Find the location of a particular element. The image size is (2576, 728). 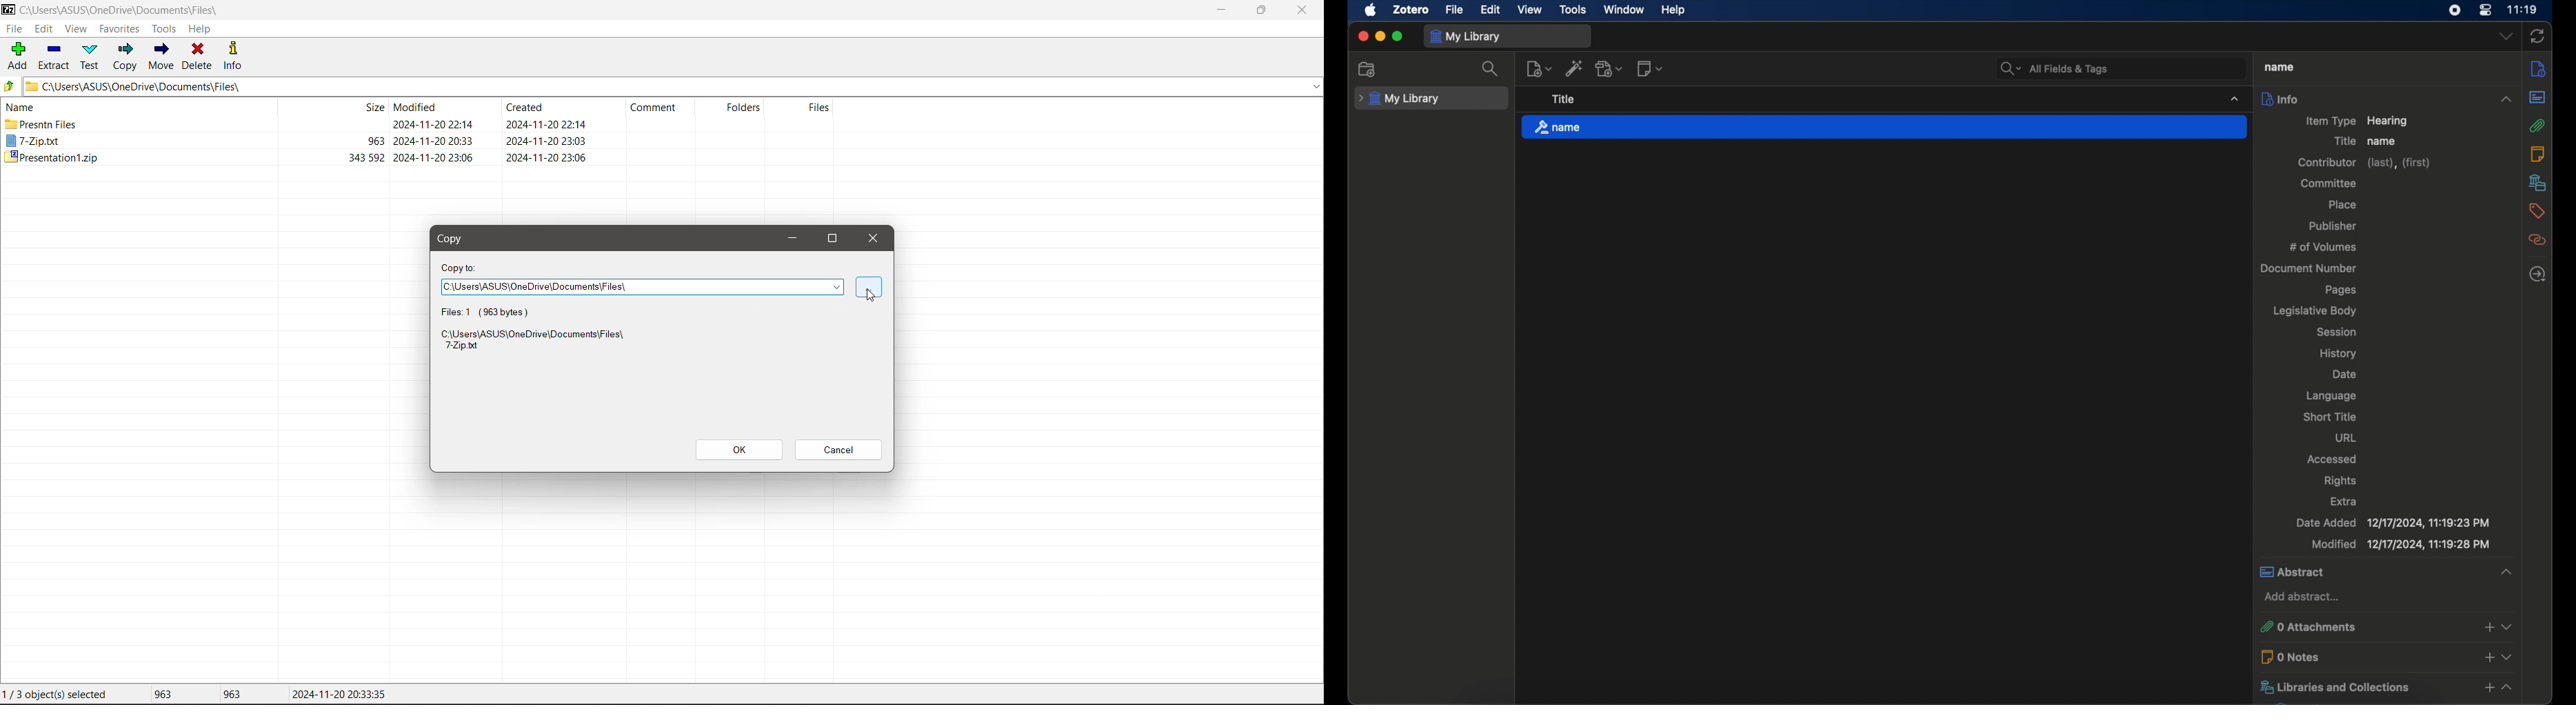

time is located at coordinates (2522, 9).